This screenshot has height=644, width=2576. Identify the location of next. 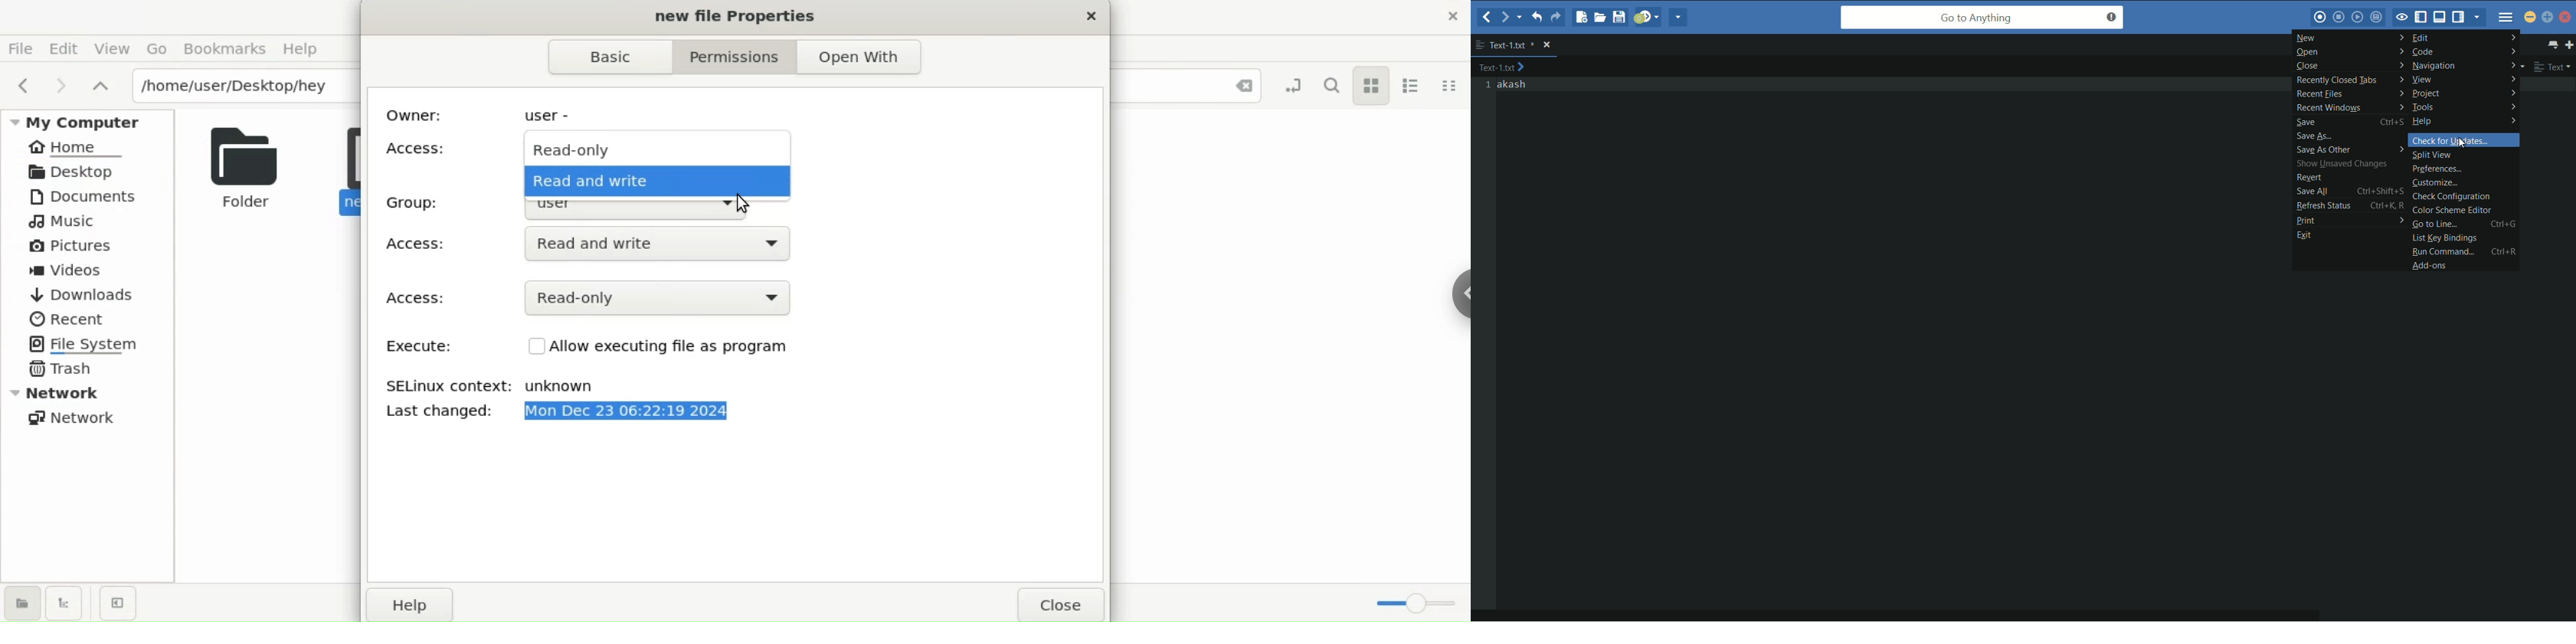
(58, 84).